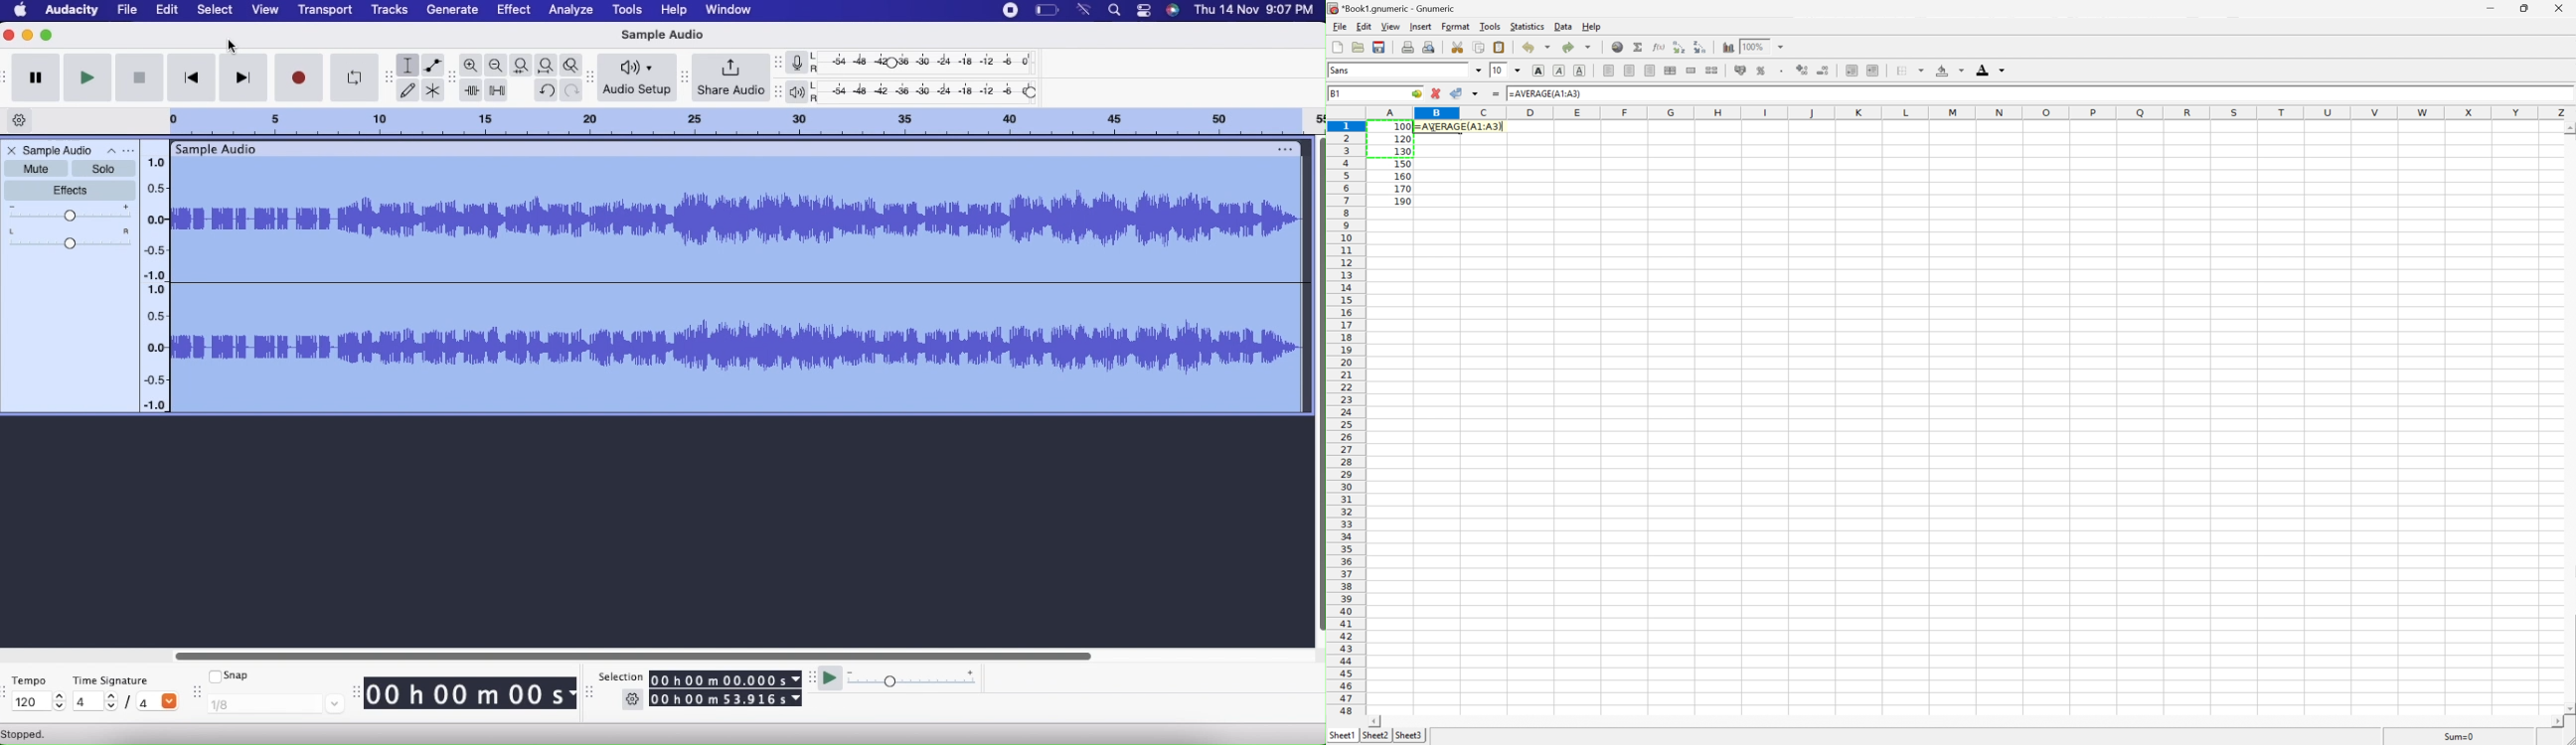 This screenshot has width=2576, height=756. Describe the element at coordinates (1086, 11) in the screenshot. I see `Wifi signal` at that location.